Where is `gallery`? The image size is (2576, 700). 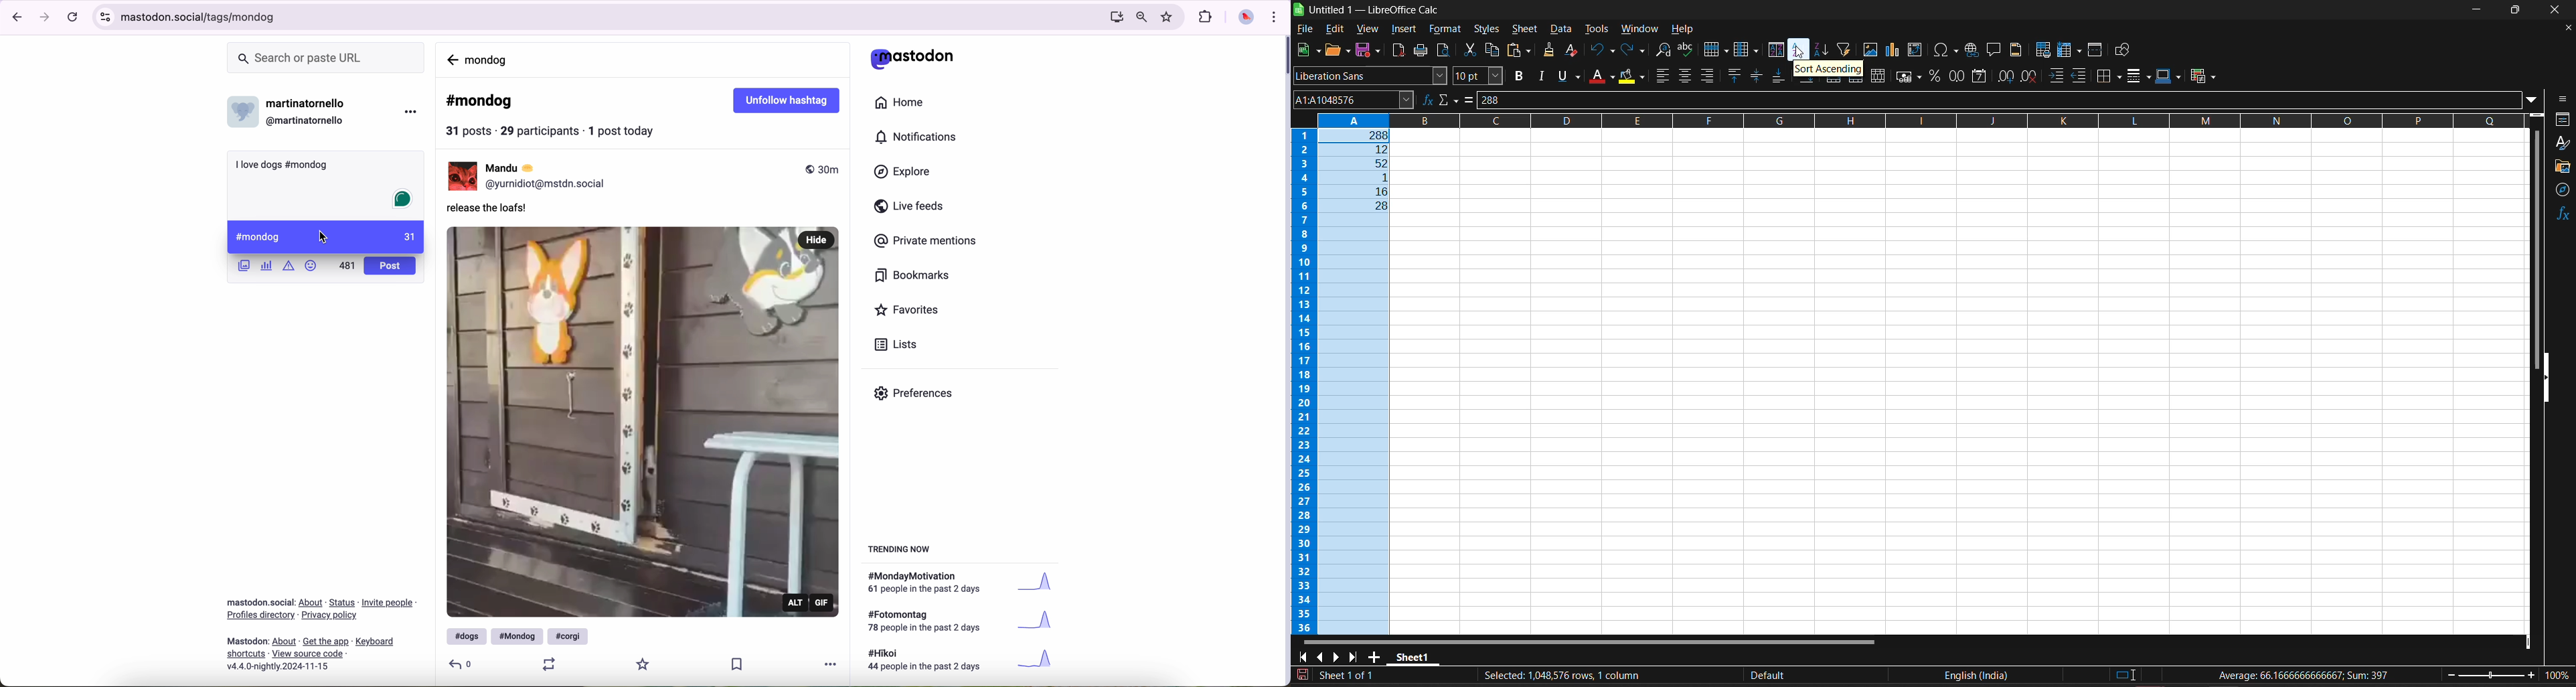
gallery is located at coordinates (2561, 166).